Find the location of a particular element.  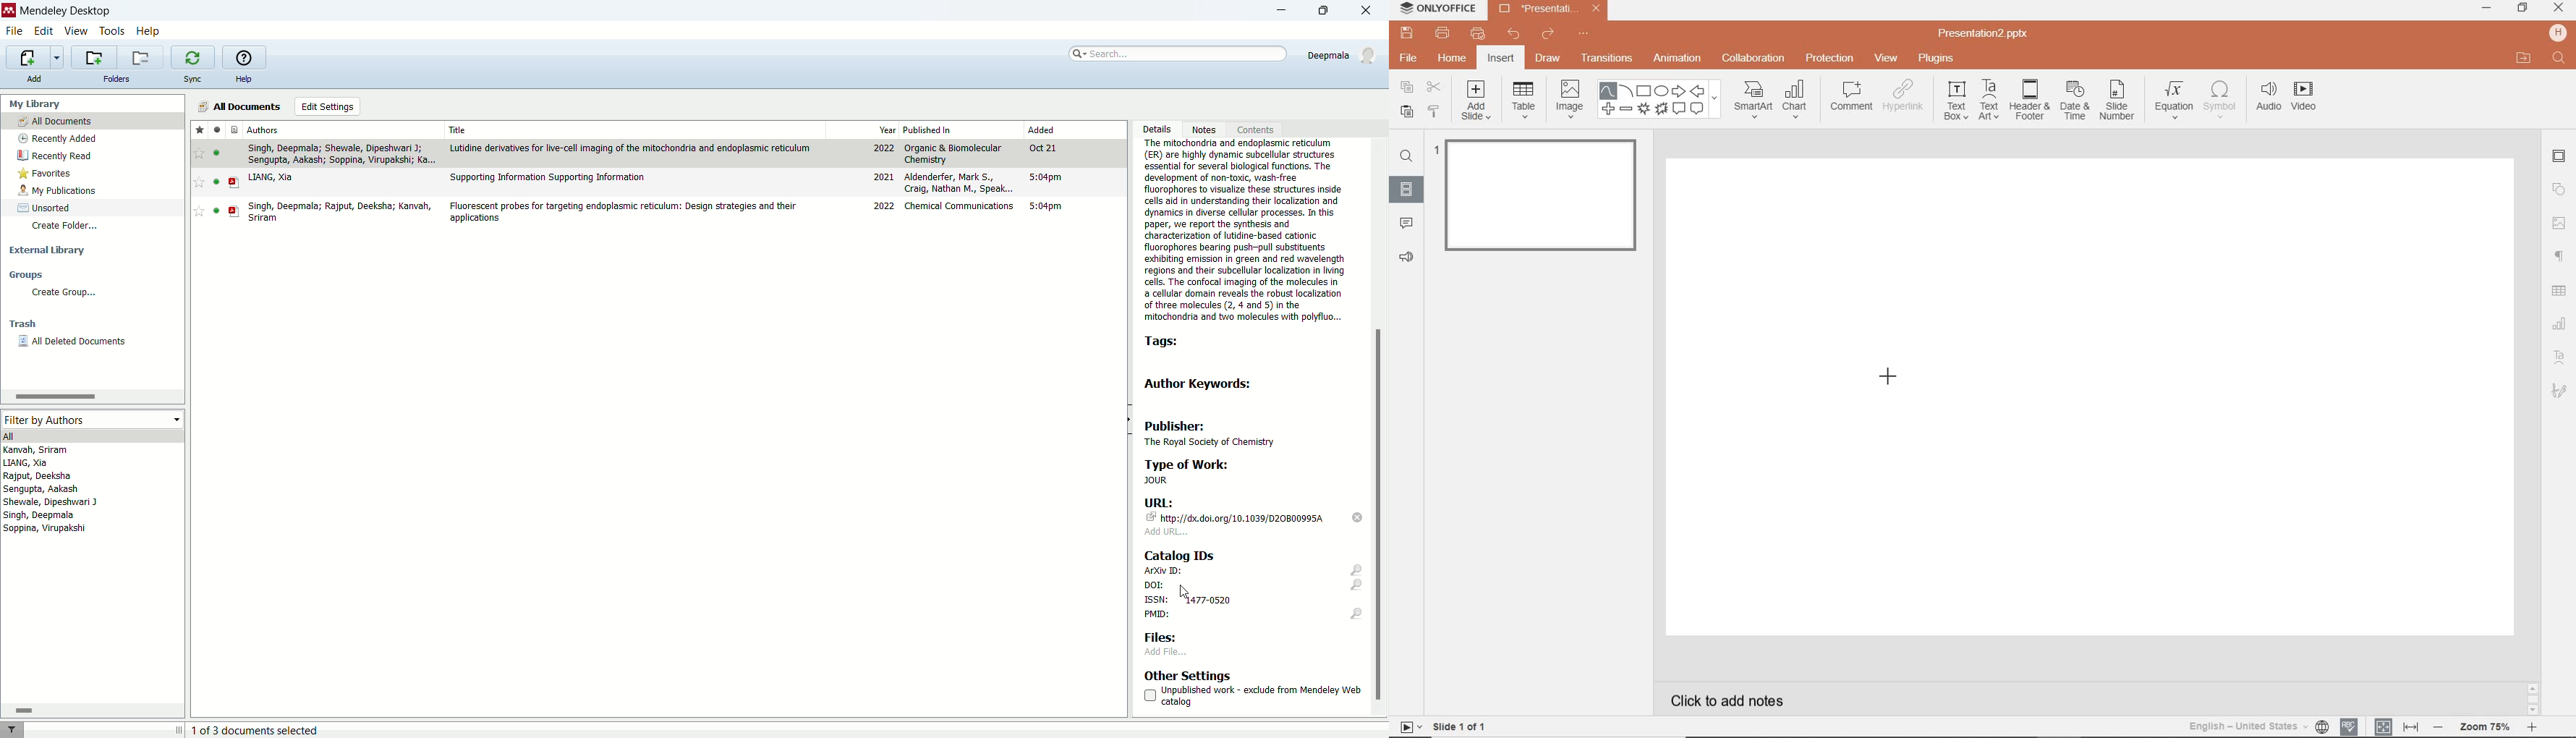

favorite is located at coordinates (199, 182).